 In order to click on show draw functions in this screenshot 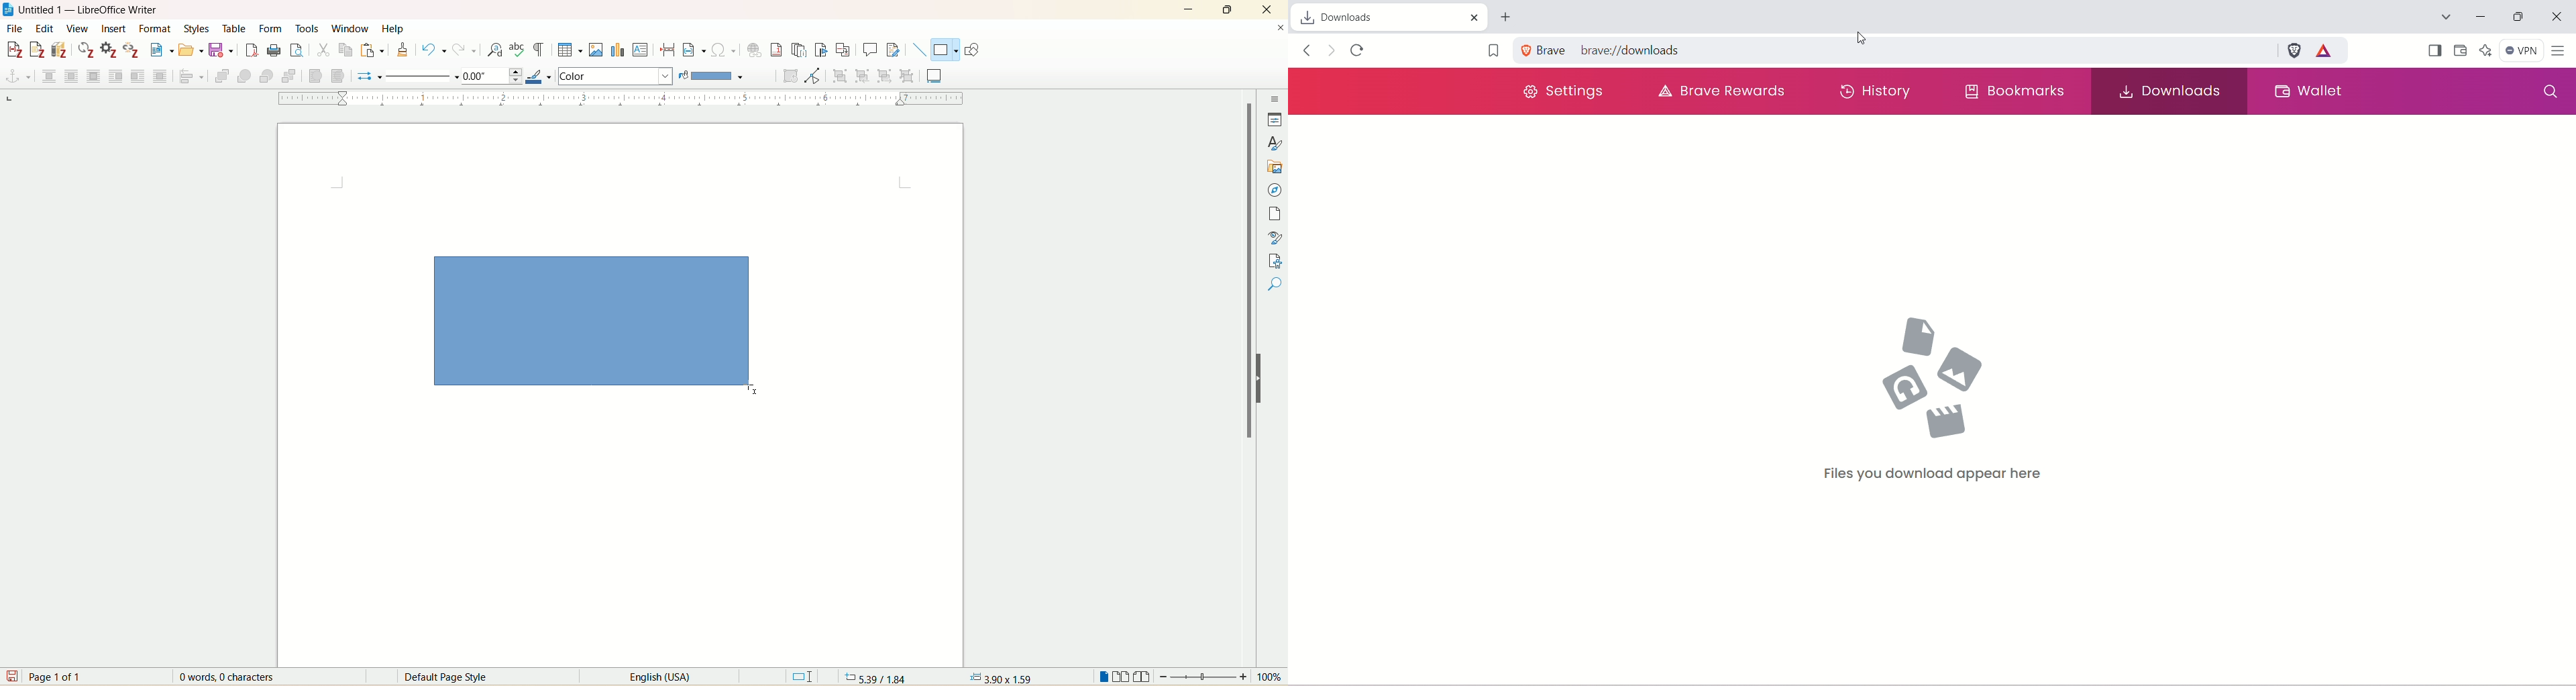, I will do `click(974, 49)`.